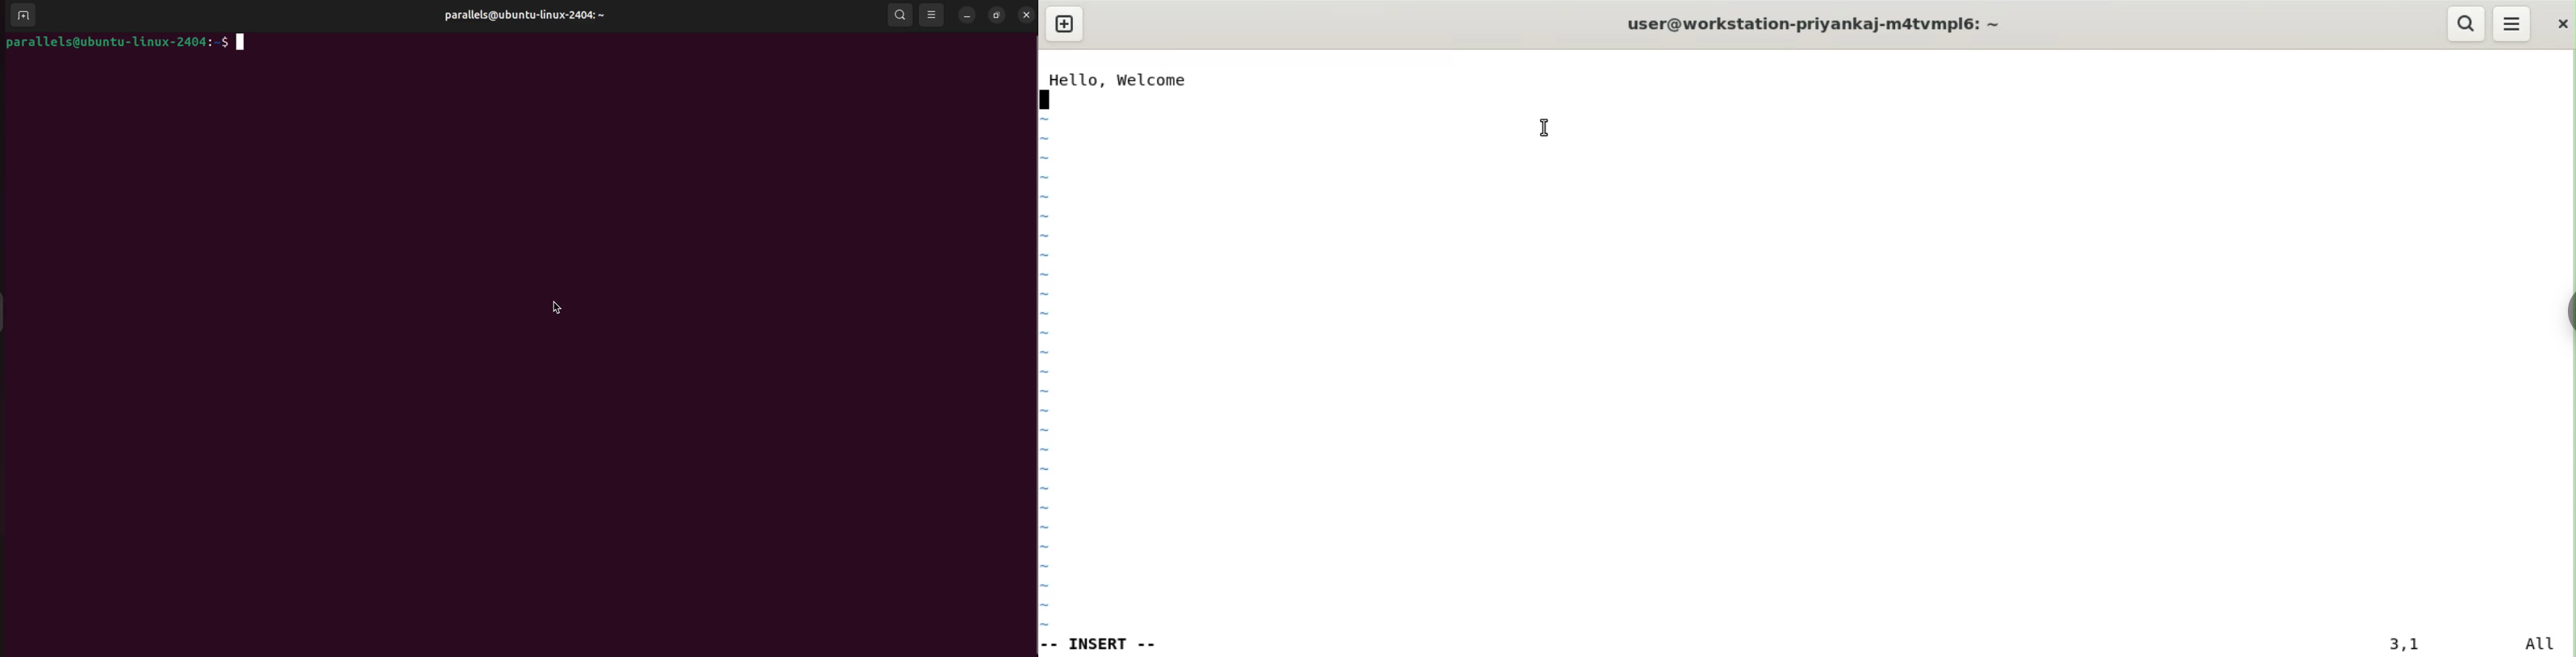 The height and width of the screenshot is (672, 2576). I want to click on parallels user profile, so click(529, 16).